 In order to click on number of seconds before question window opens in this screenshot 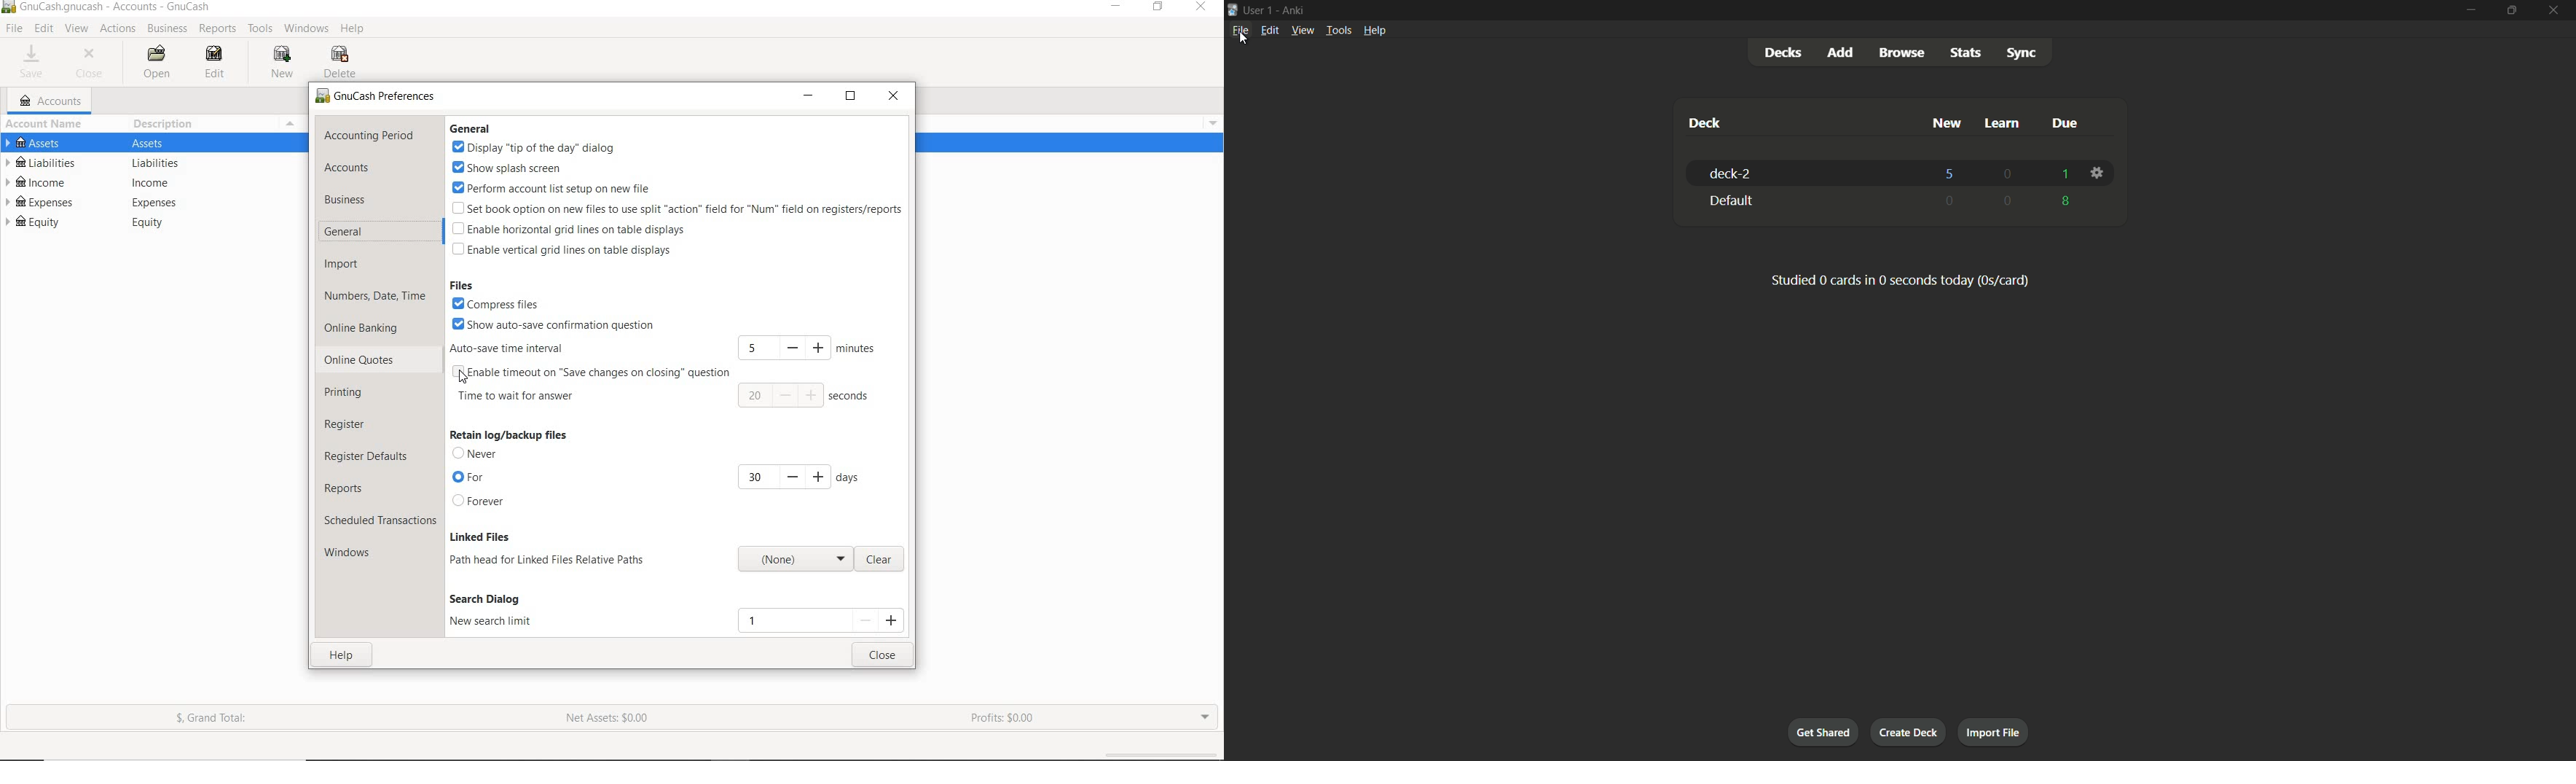, I will do `click(807, 396)`.